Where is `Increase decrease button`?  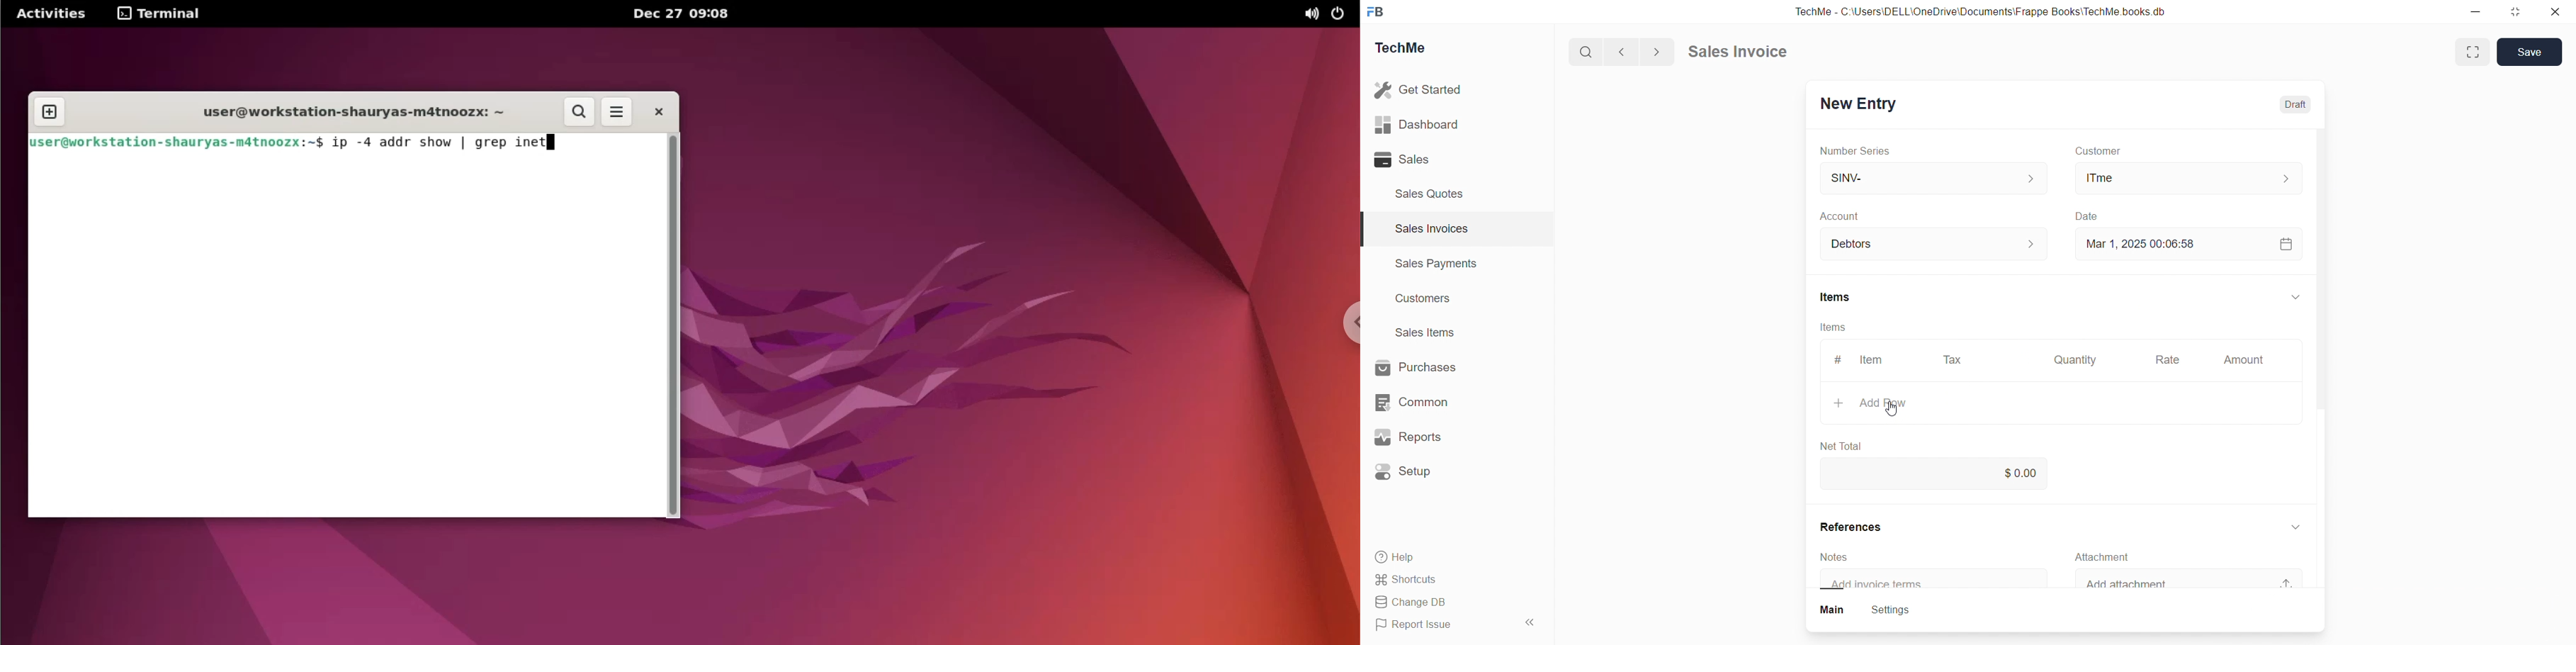 Increase decrease button is located at coordinates (2039, 245).